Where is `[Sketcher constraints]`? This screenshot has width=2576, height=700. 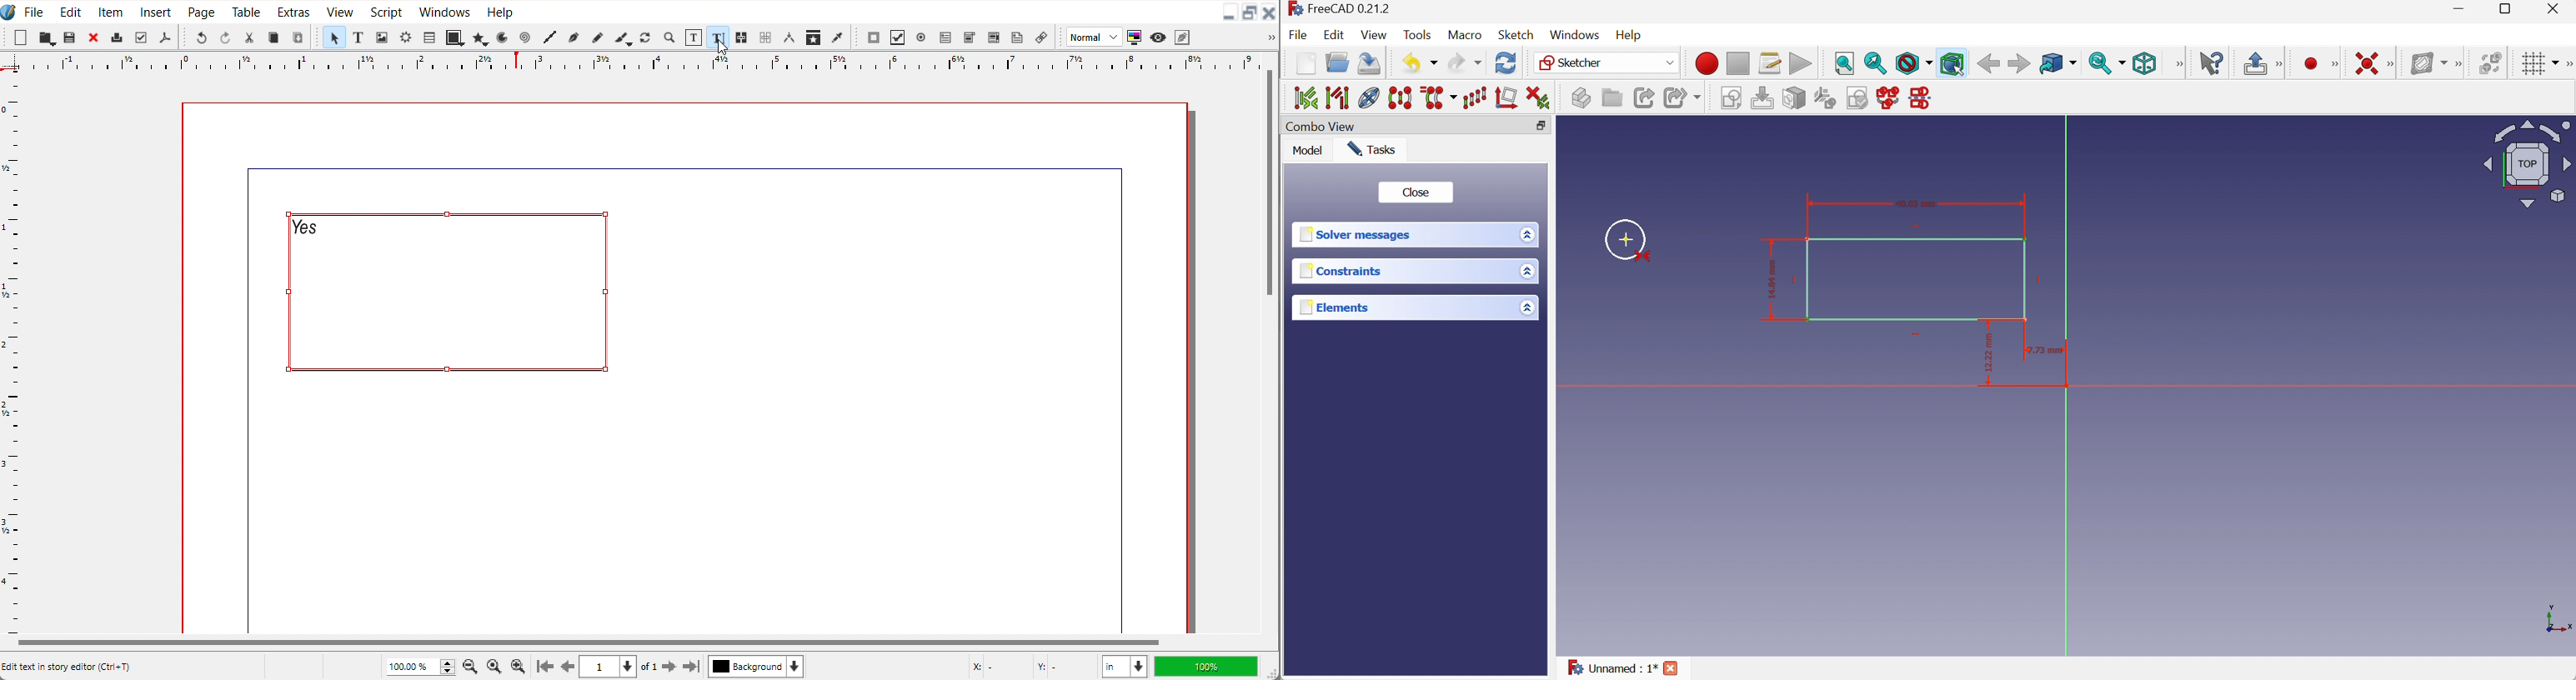
[Sketcher constraints] is located at coordinates (2394, 63).